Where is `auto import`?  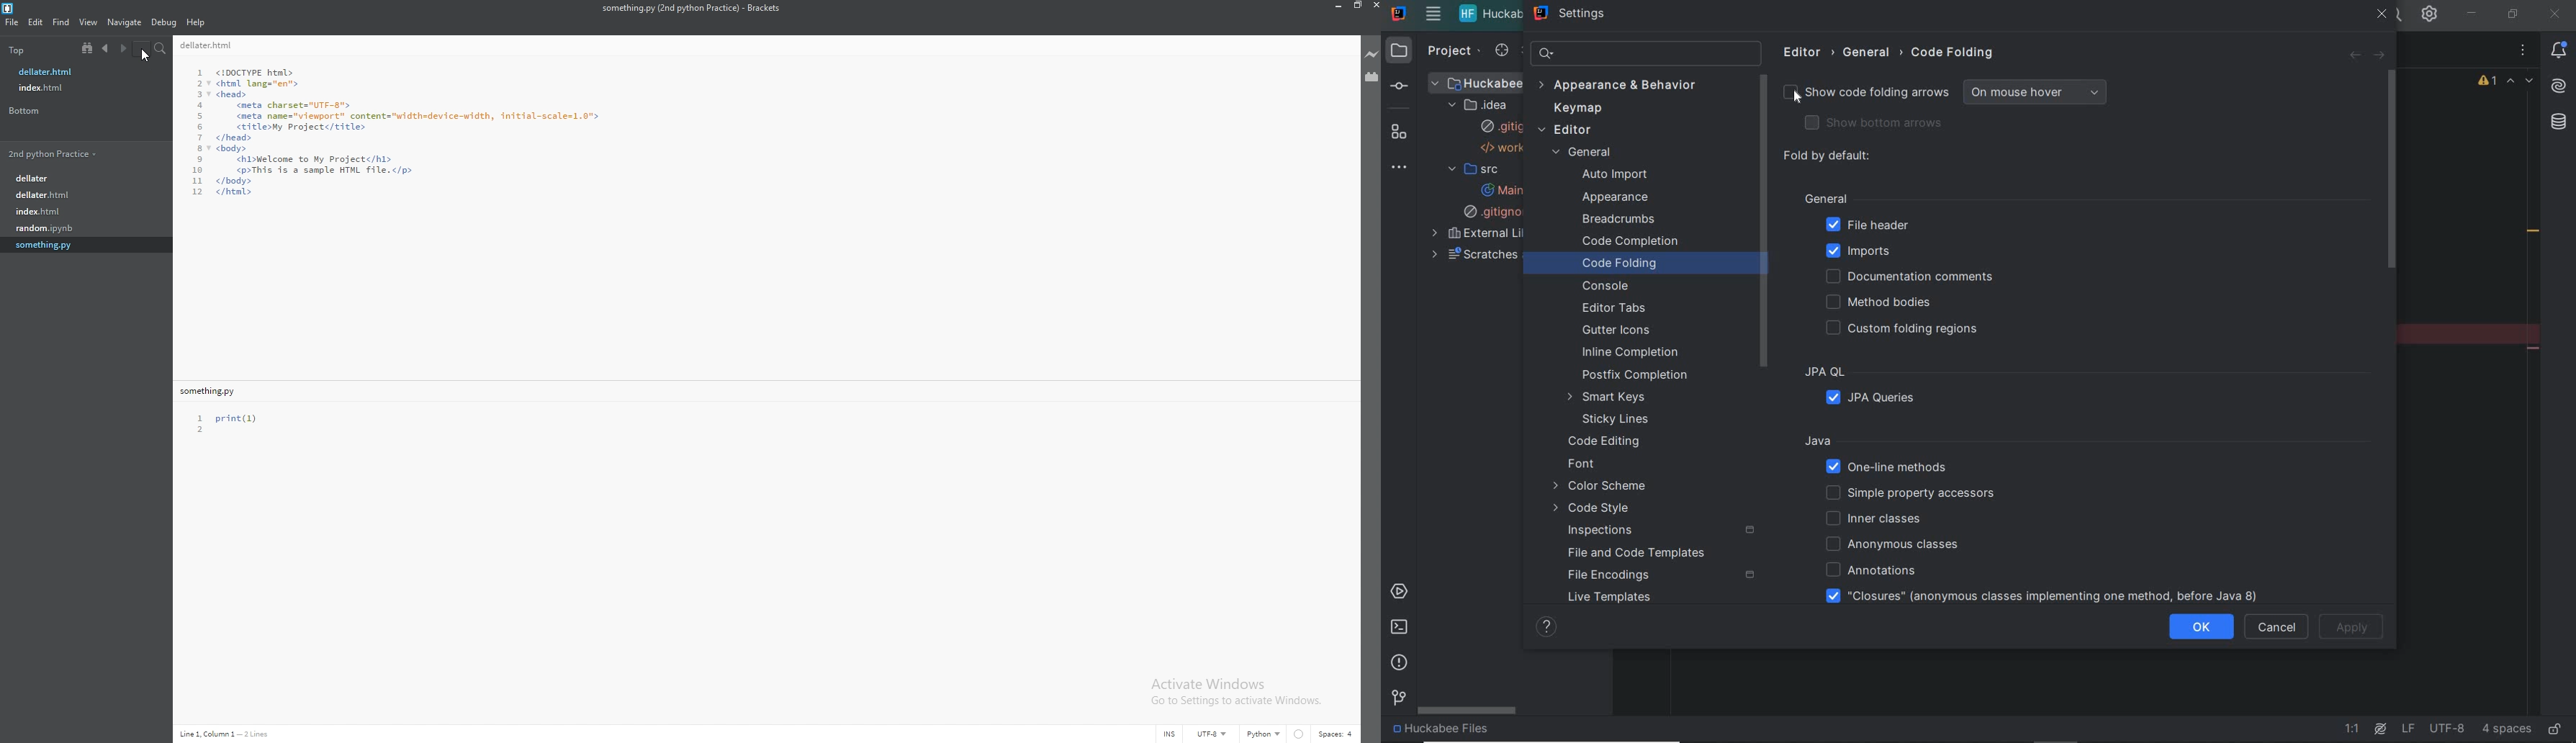 auto import is located at coordinates (1616, 176).